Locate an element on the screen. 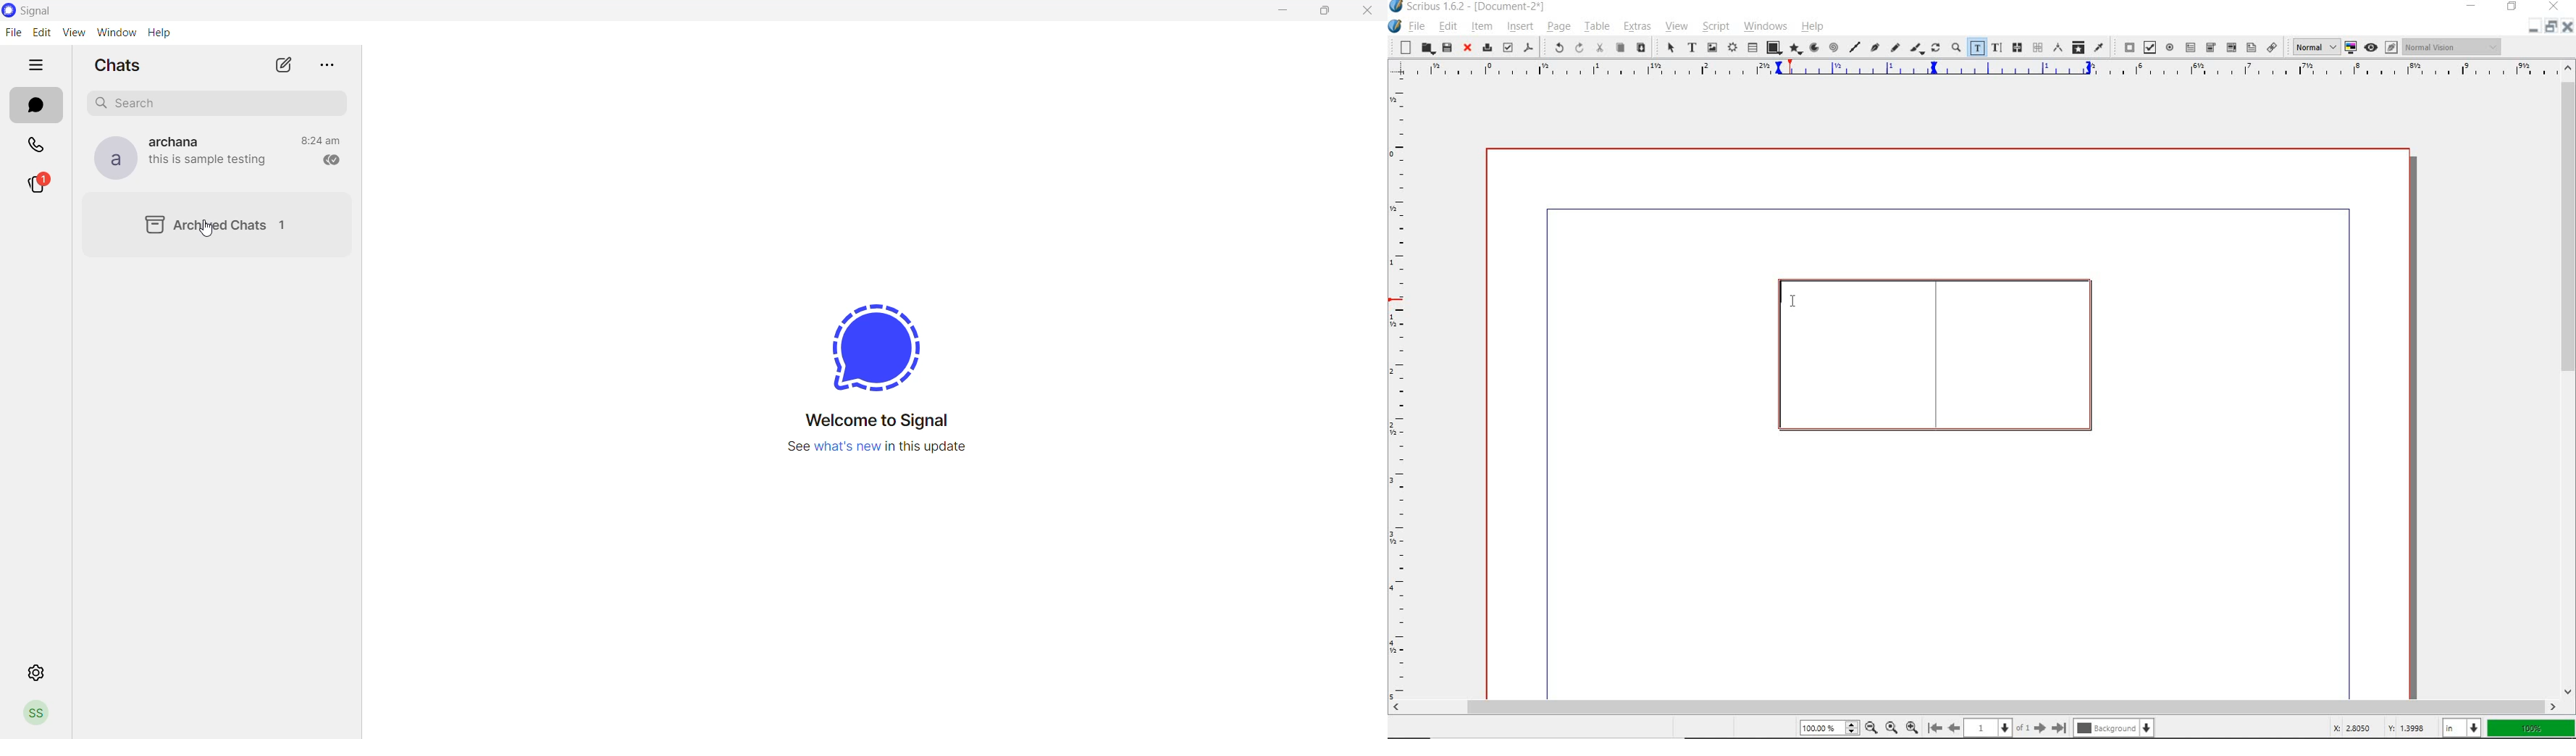 The width and height of the screenshot is (2576, 756). last message is located at coordinates (211, 162).